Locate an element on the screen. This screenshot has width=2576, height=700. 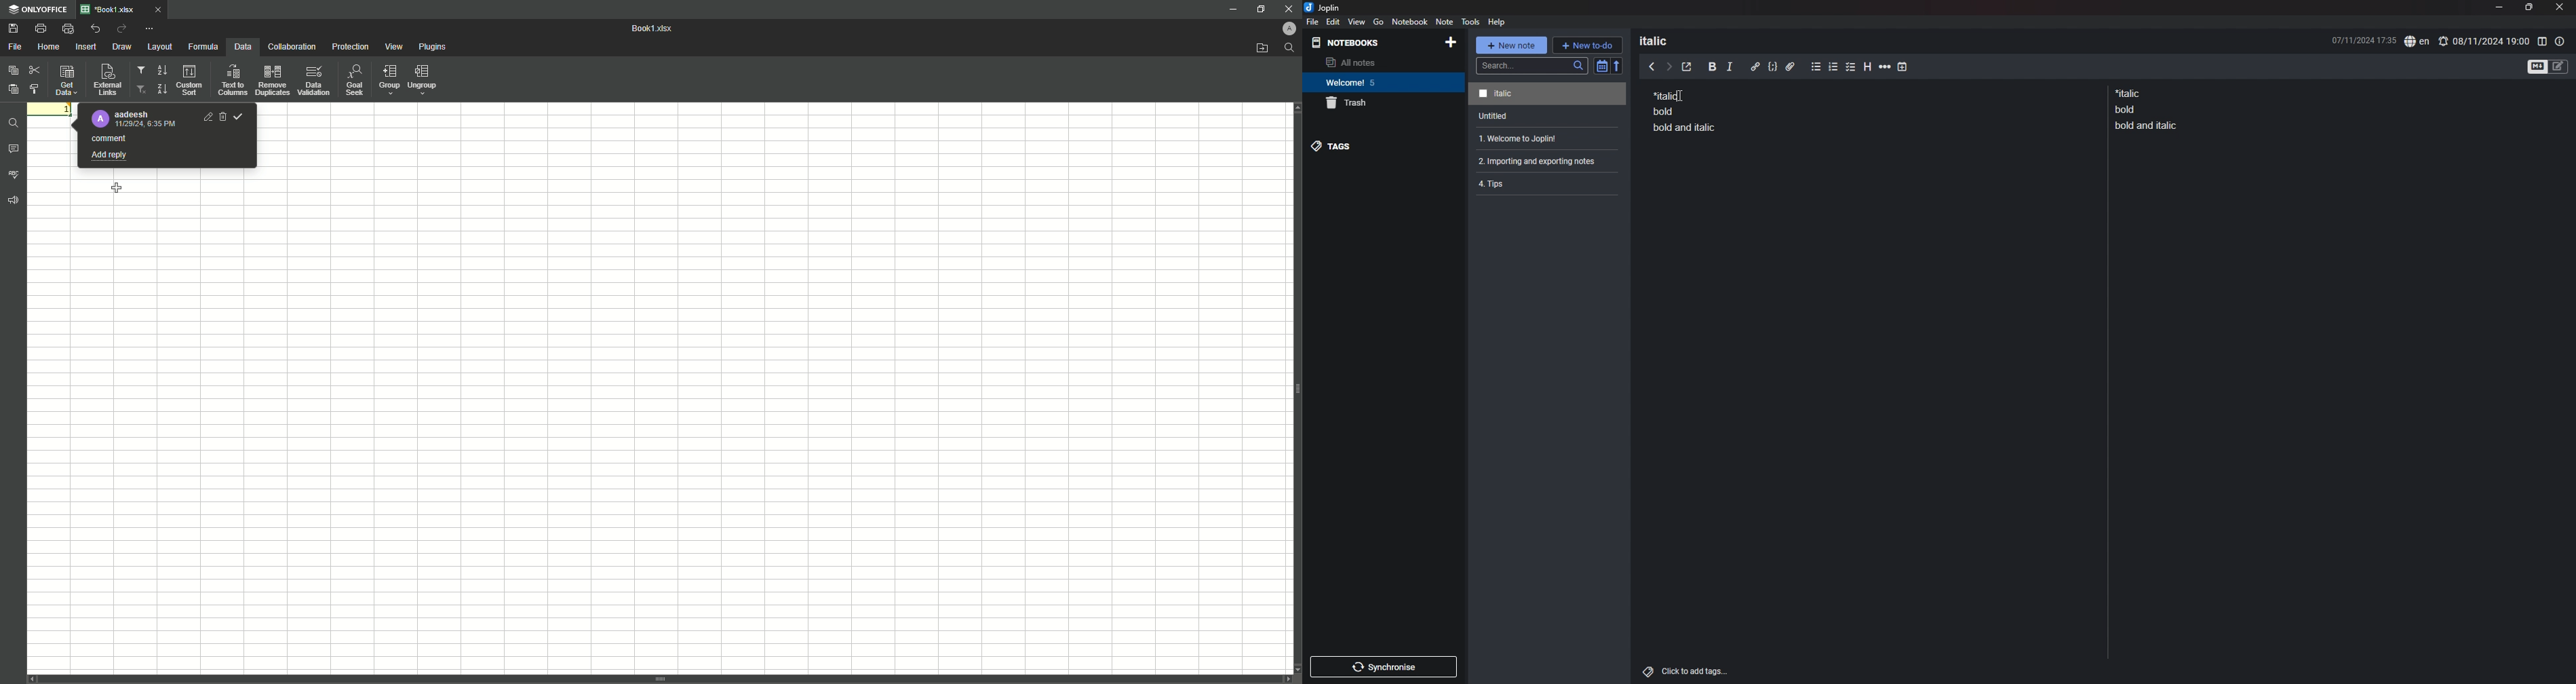
Remove Filter is located at coordinates (142, 90).